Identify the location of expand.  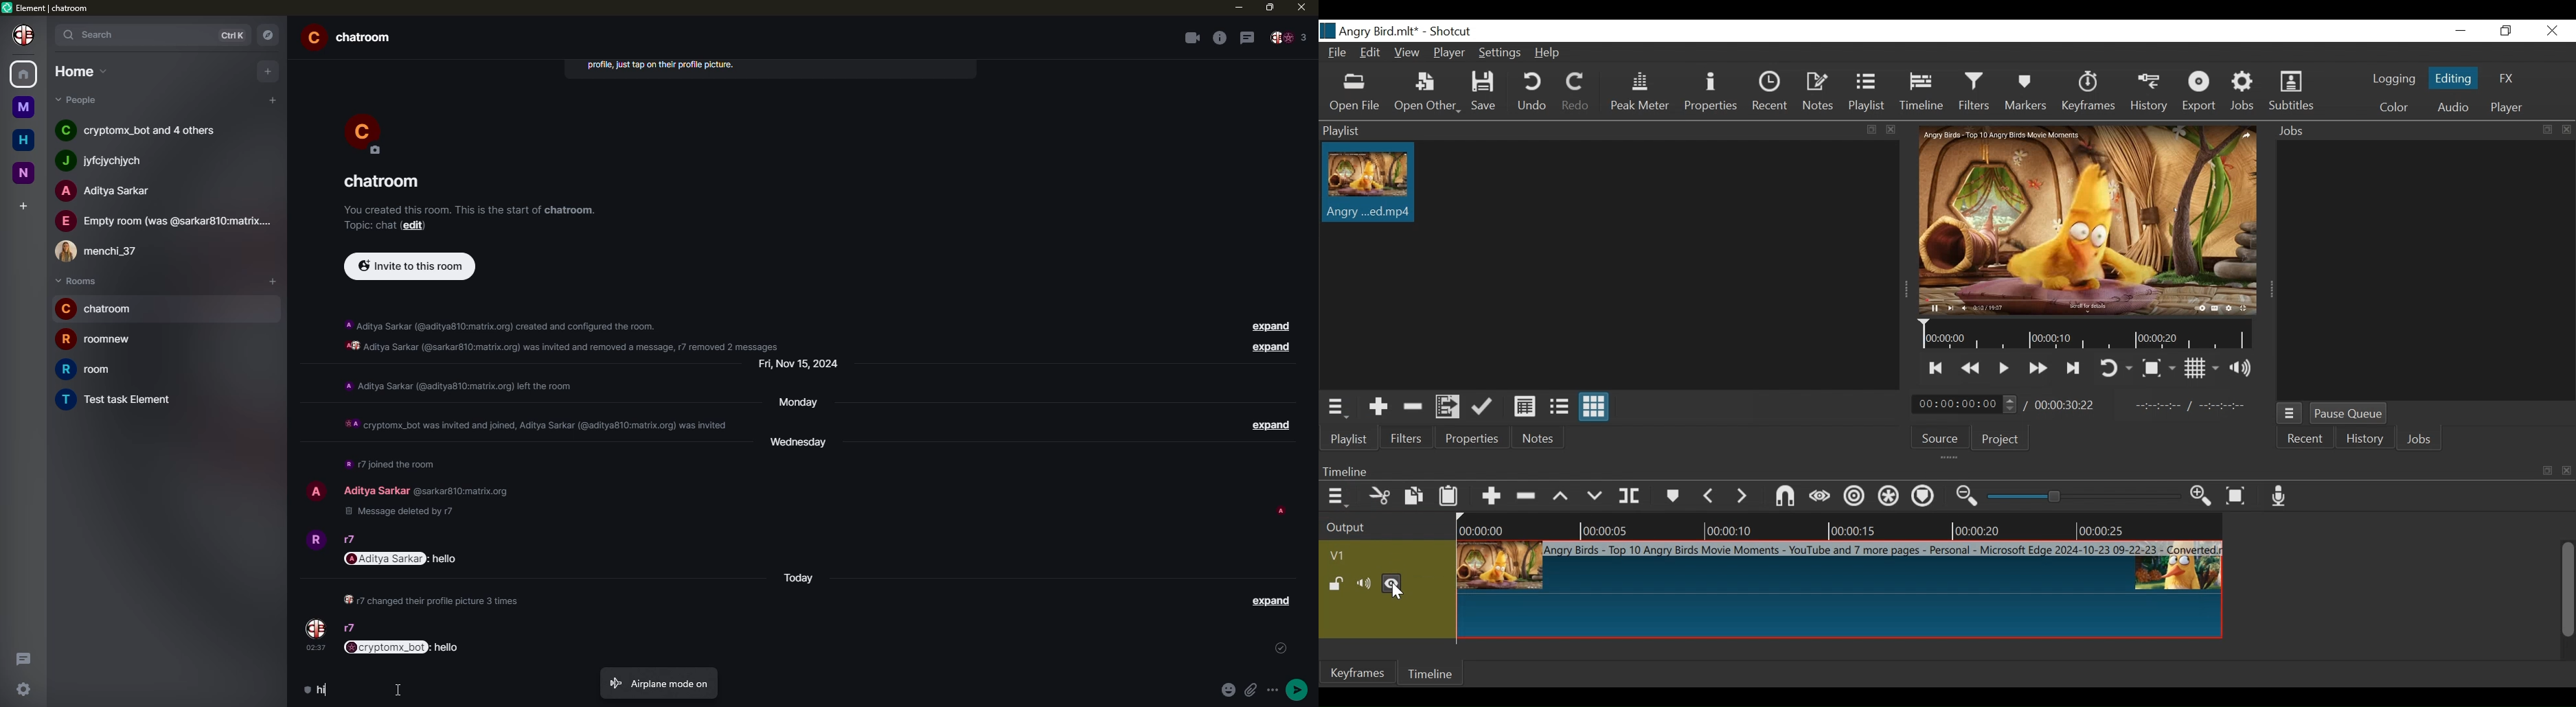
(1270, 601).